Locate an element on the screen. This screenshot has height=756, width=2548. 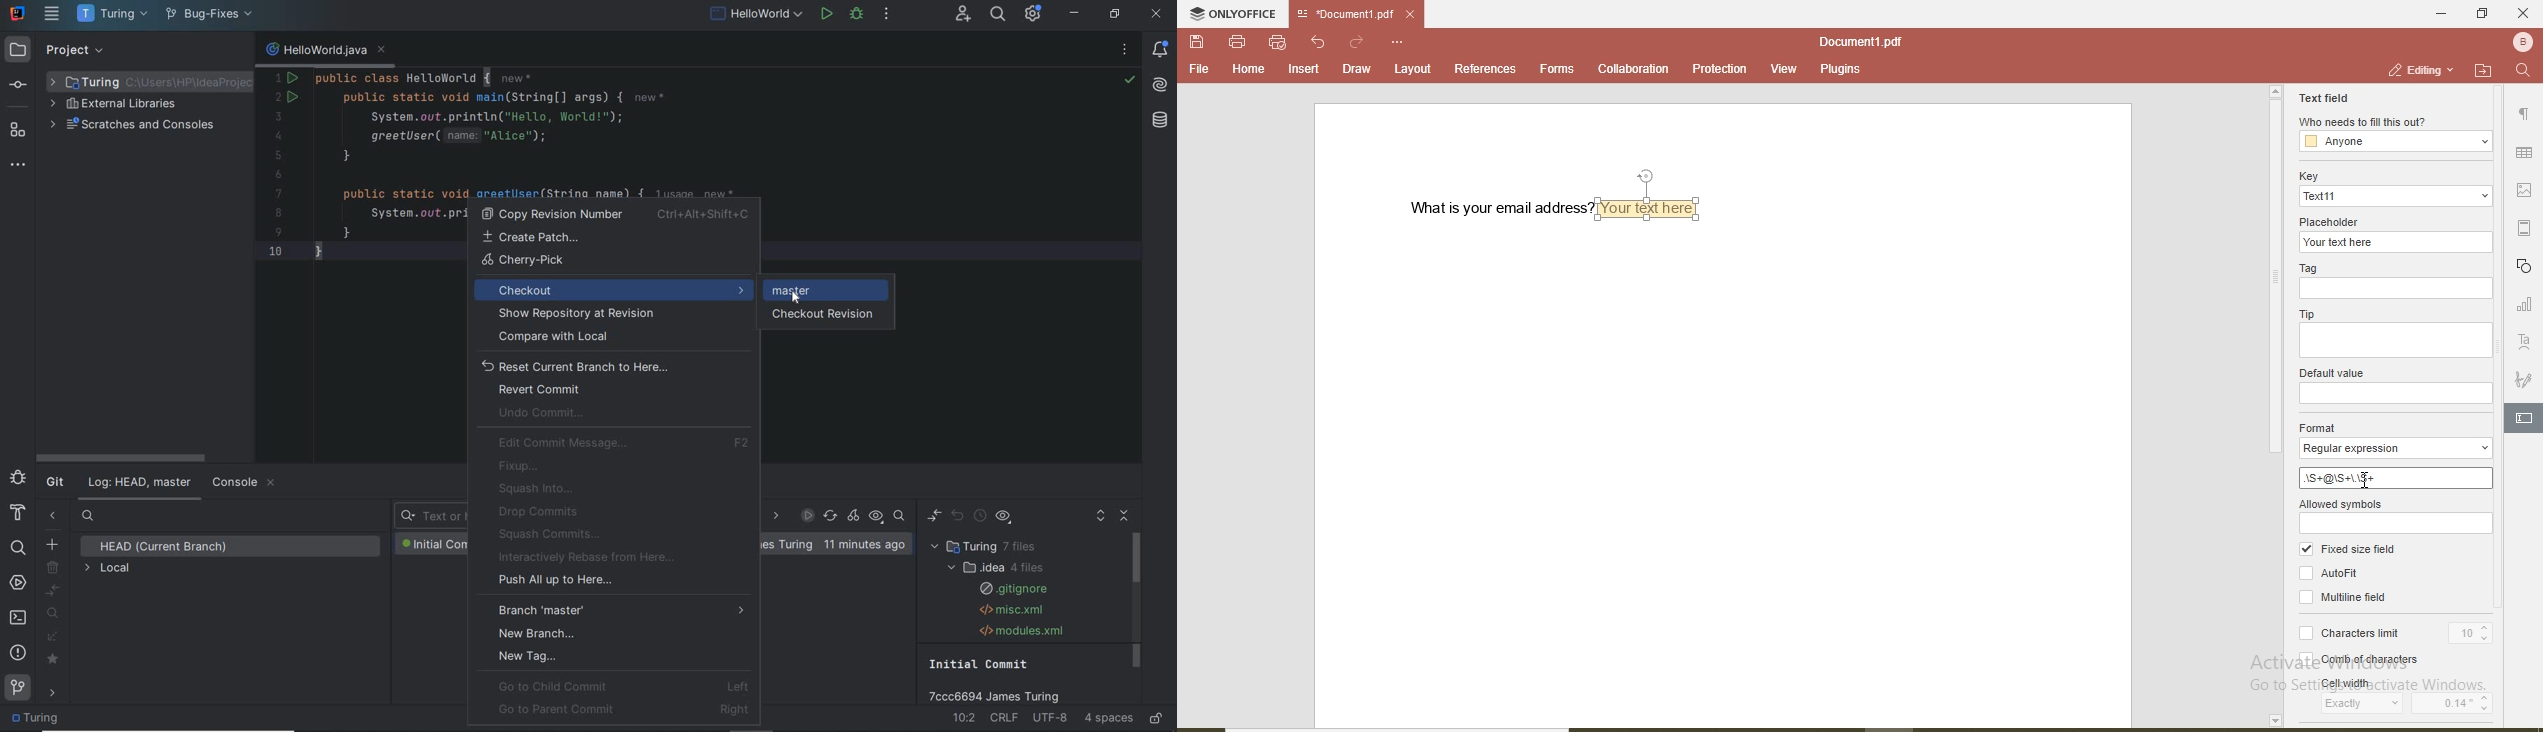
problems is located at coordinates (19, 652).